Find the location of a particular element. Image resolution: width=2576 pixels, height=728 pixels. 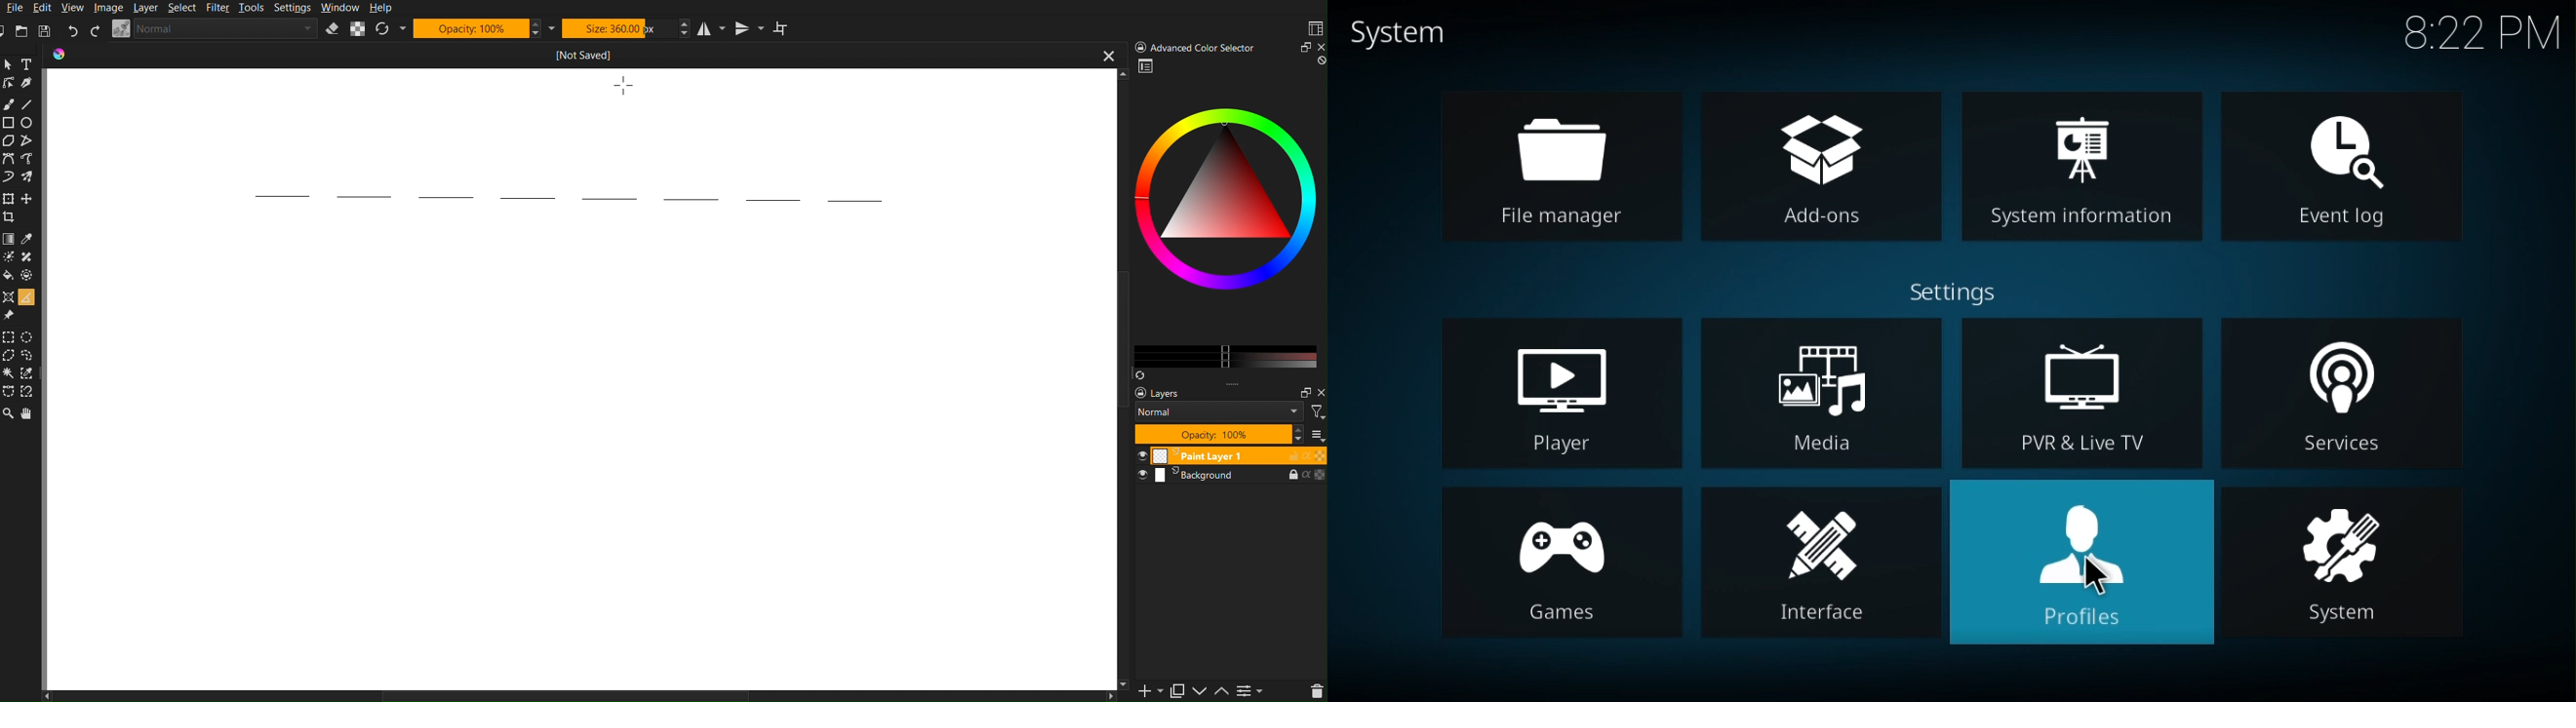

Settings is located at coordinates (293, 9).